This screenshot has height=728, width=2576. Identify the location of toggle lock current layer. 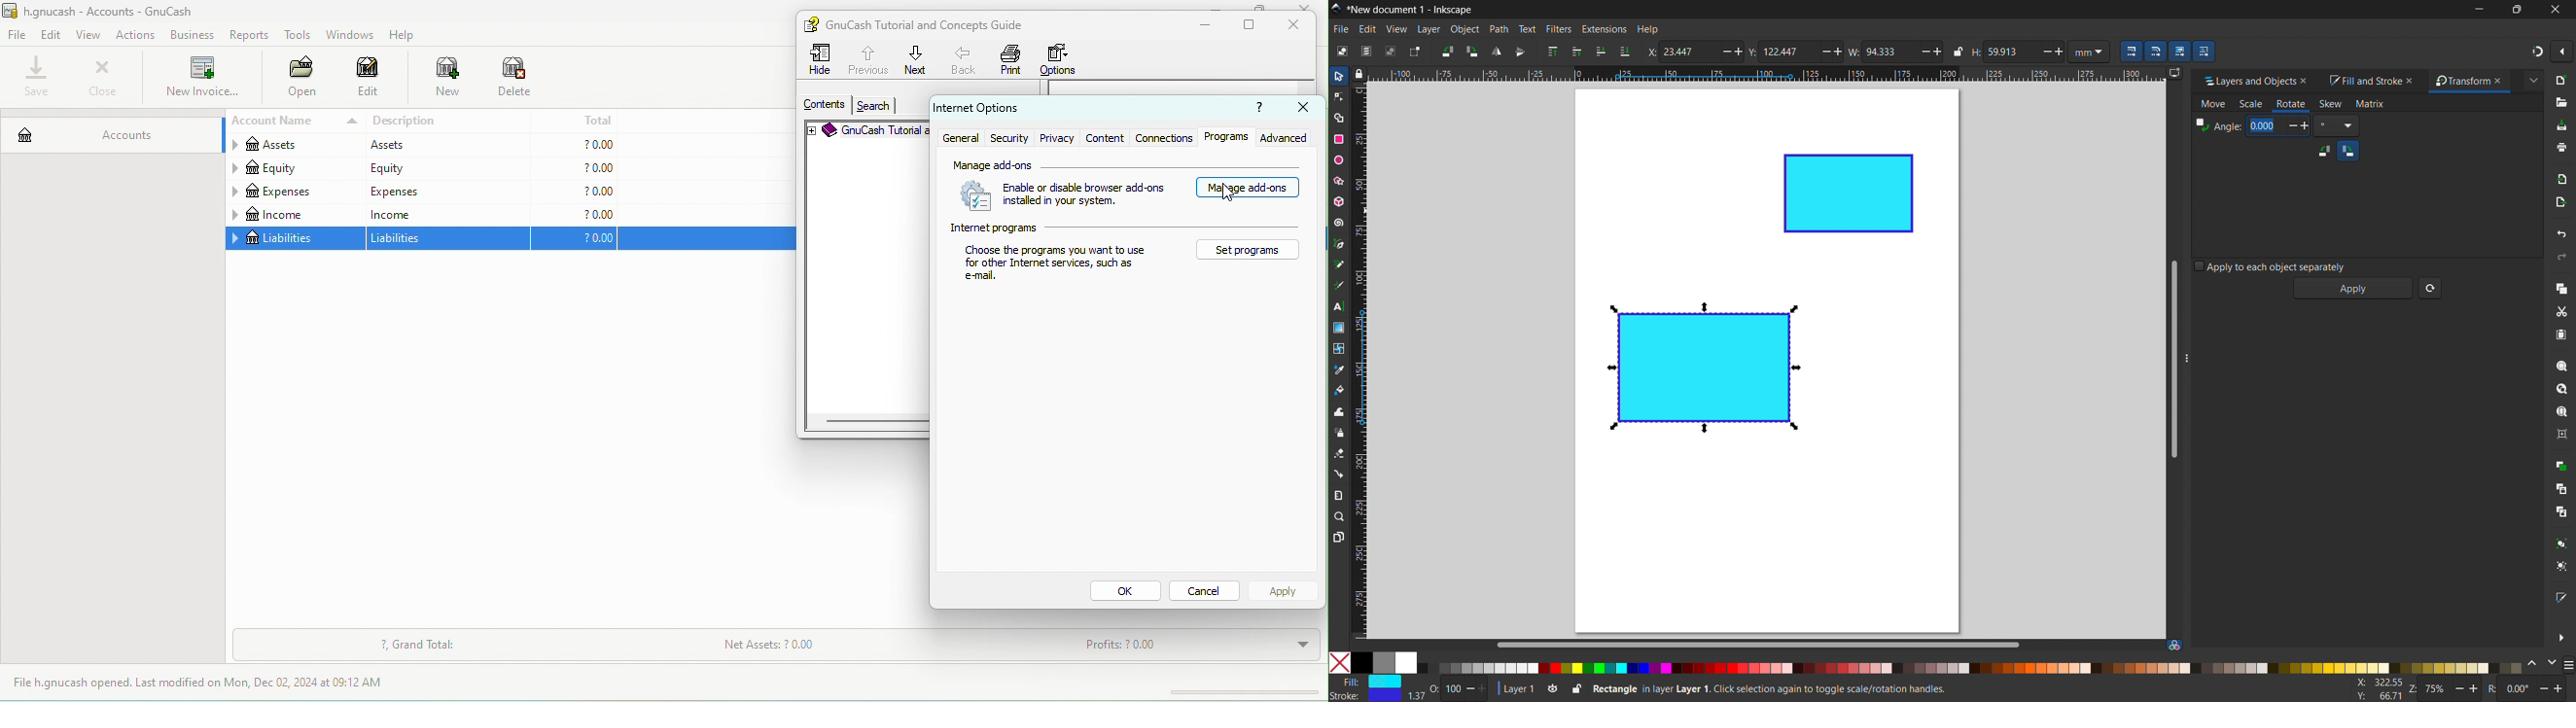
(1576, 688).